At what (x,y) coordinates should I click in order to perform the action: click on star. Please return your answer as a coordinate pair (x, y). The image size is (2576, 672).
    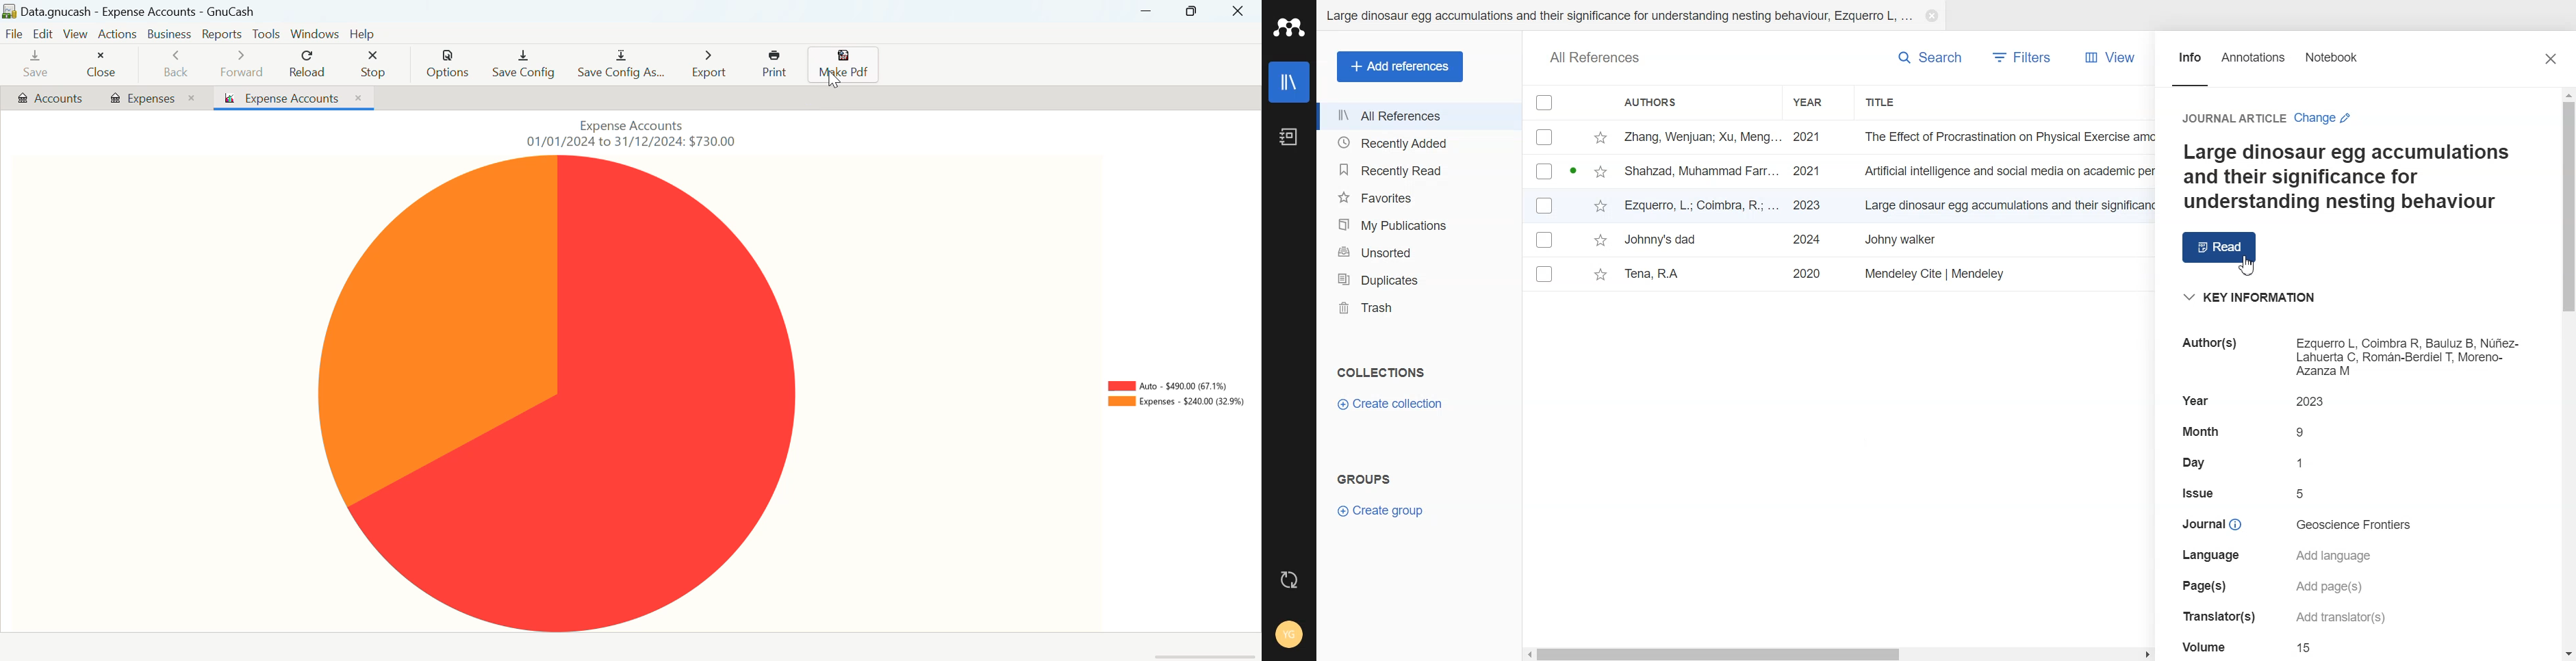
    Looking at the image, I should click on (1602, 173).